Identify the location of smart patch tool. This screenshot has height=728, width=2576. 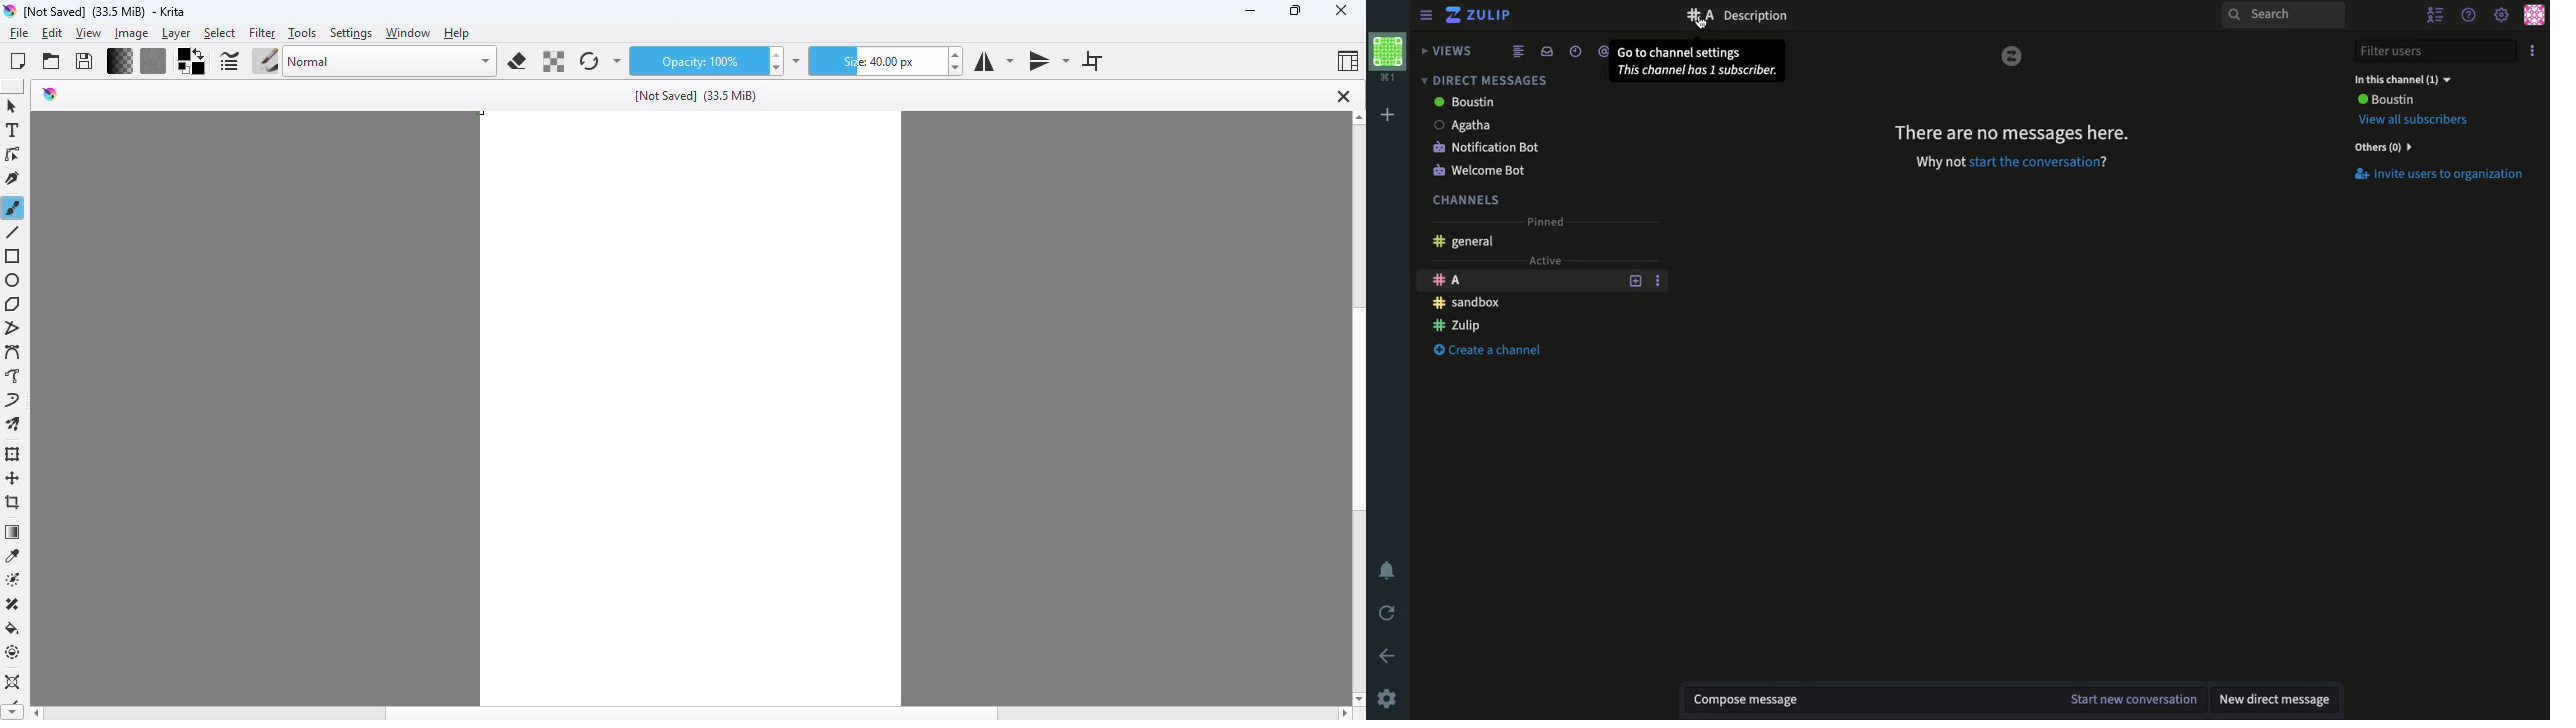
(14, 605).